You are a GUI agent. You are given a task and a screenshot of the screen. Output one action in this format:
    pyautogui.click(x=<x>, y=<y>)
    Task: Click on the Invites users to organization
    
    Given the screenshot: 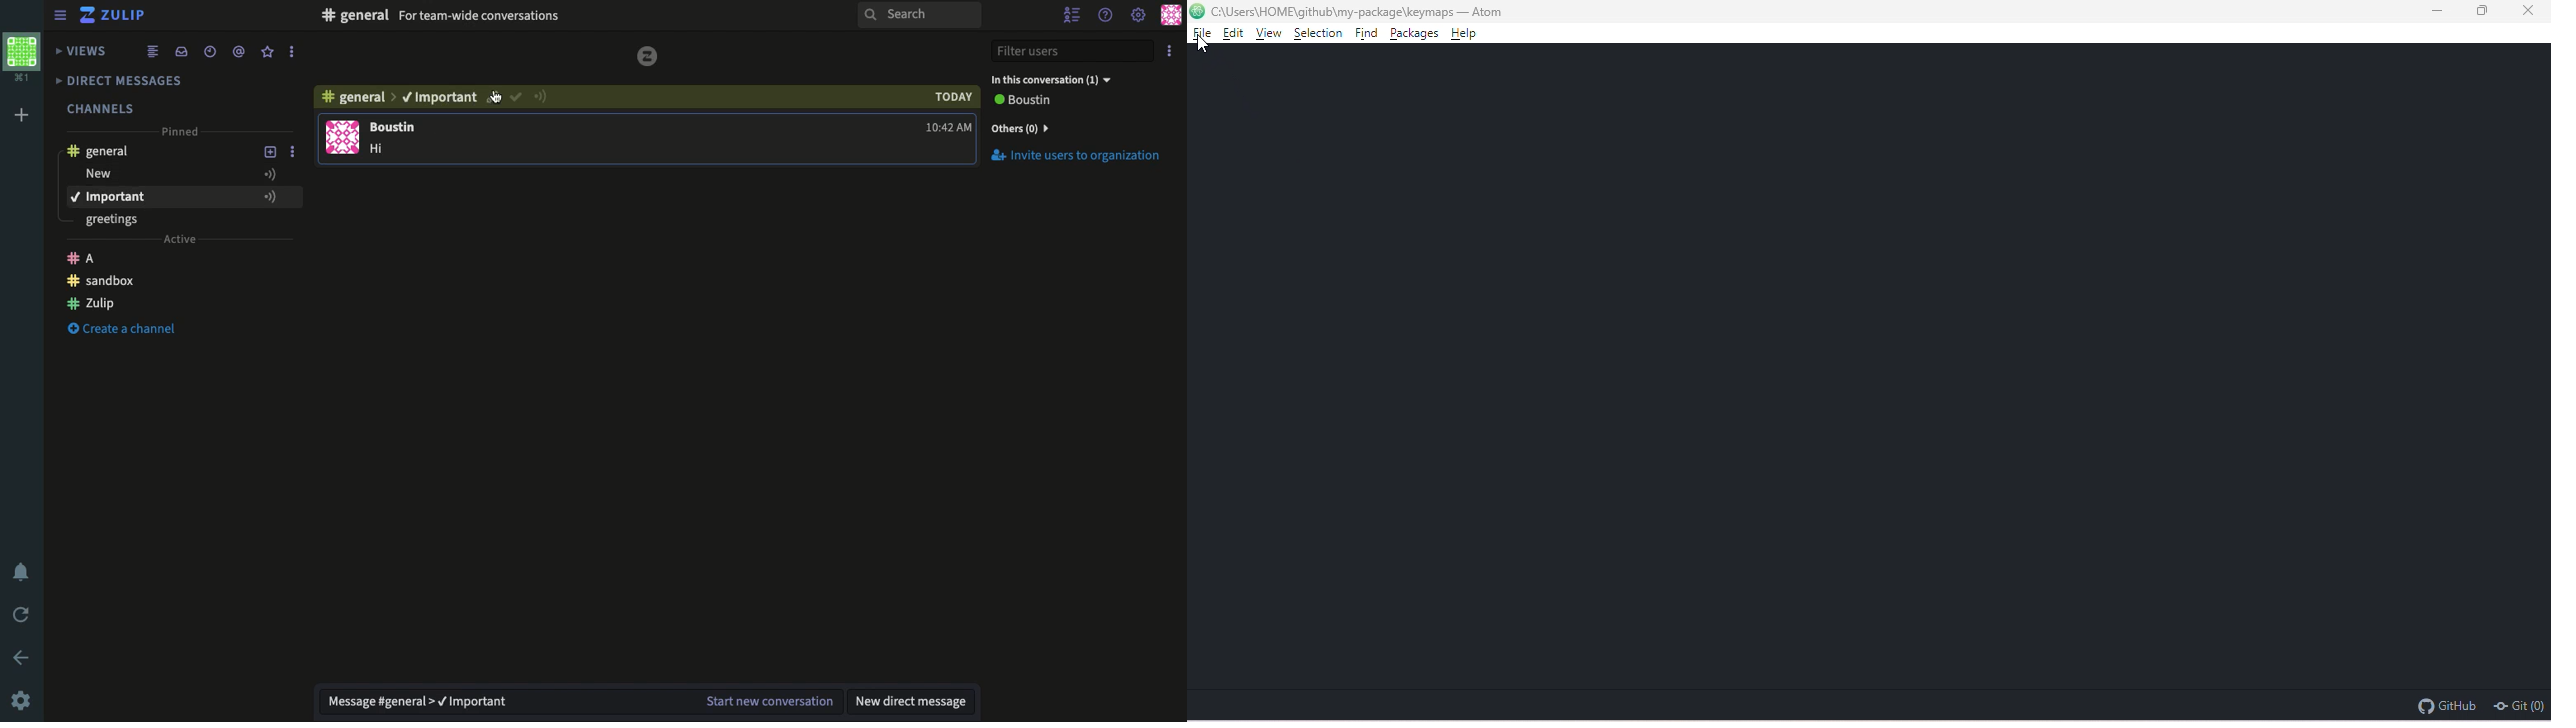 What is the action you would take?
    pyautogui.click(x=1079, y=127)
    